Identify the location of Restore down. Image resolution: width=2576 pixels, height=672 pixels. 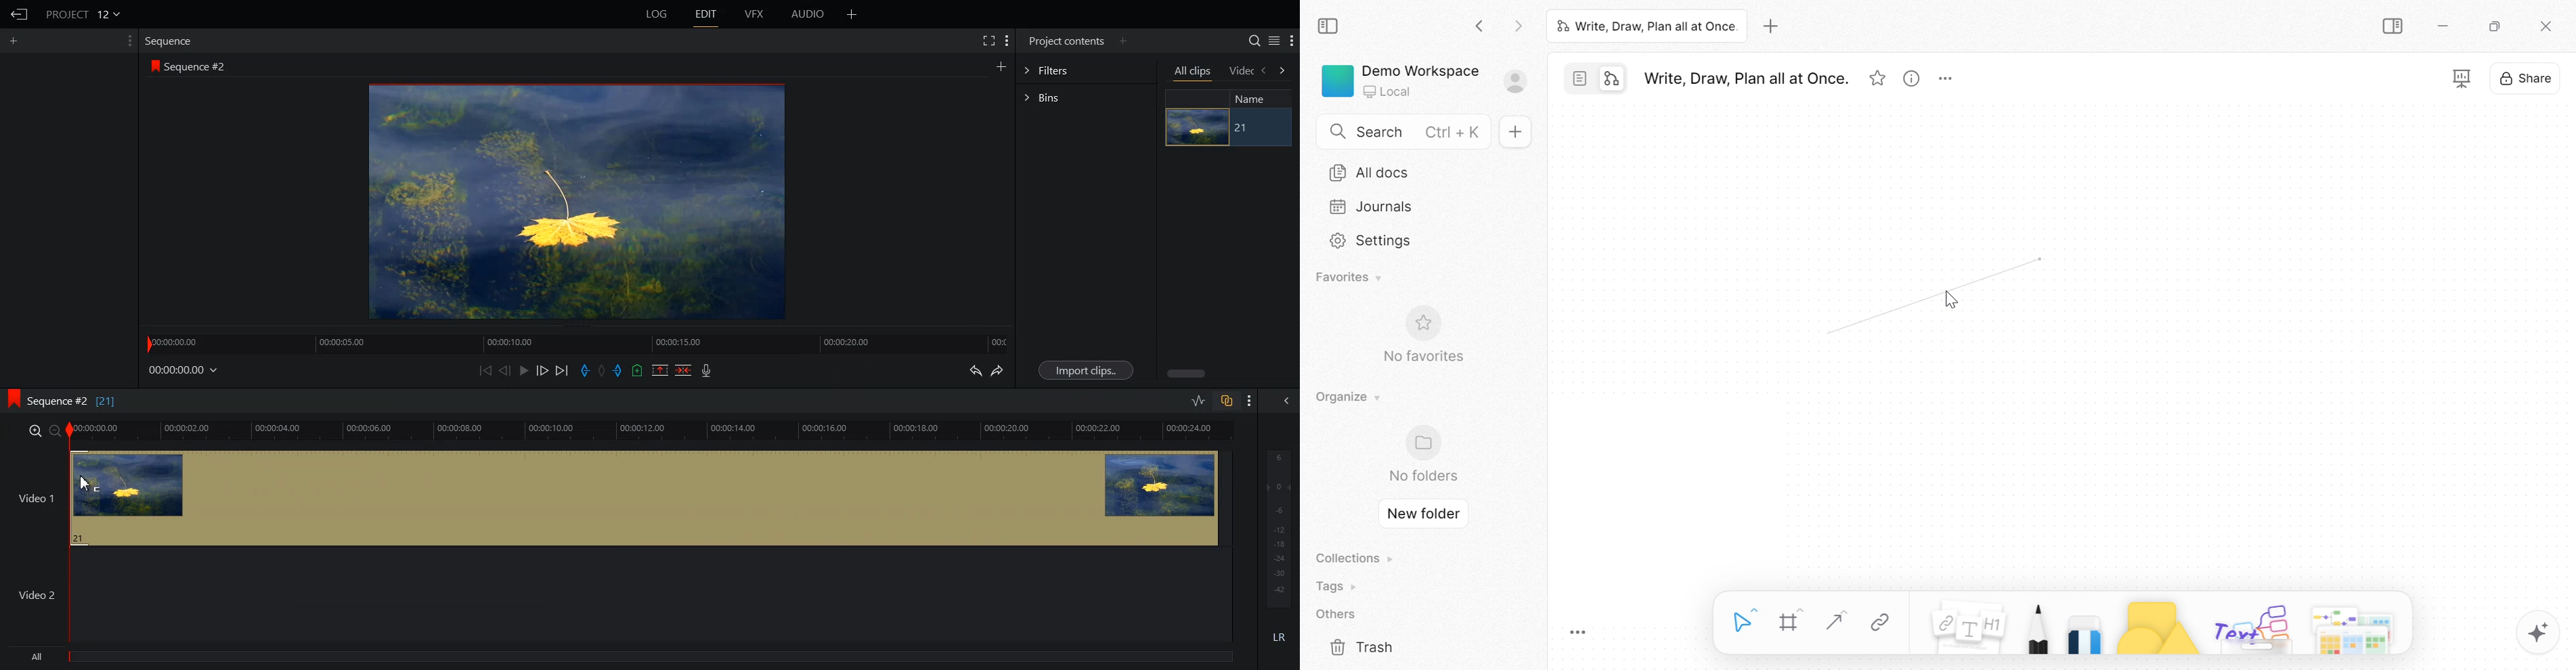
(2495, 28).